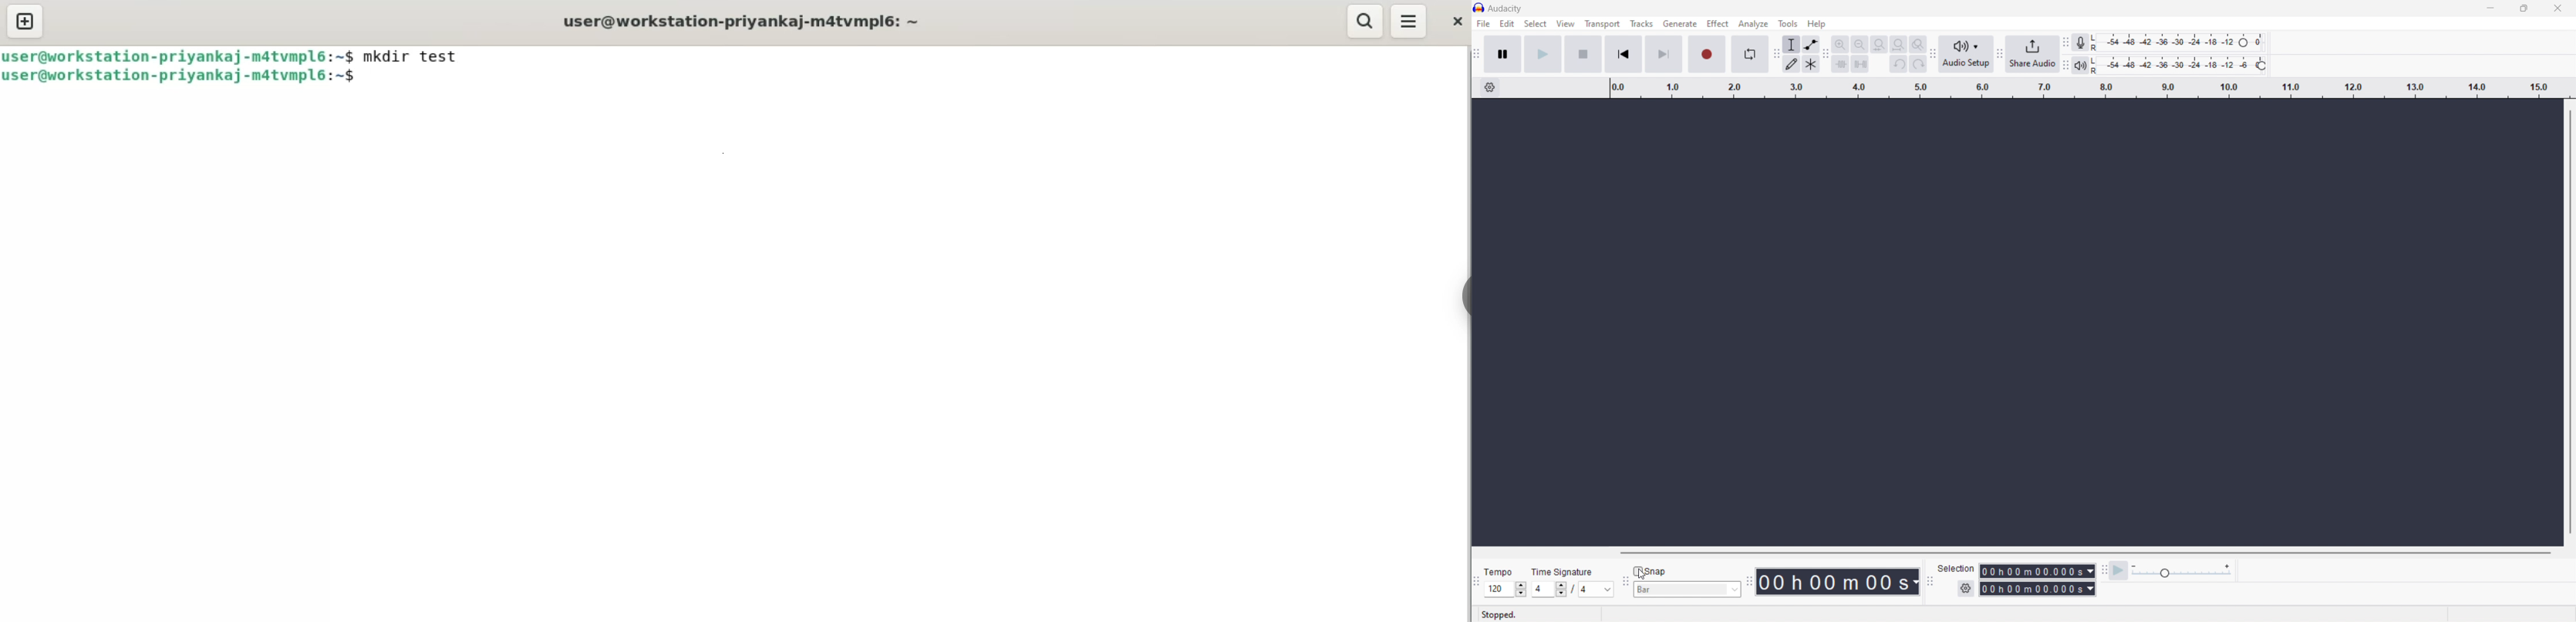 The image size is (2576, 644). What do you see at coordinates (1508, 24) in the screenshot?
I see `edit` at bounding box center [1508, 24].